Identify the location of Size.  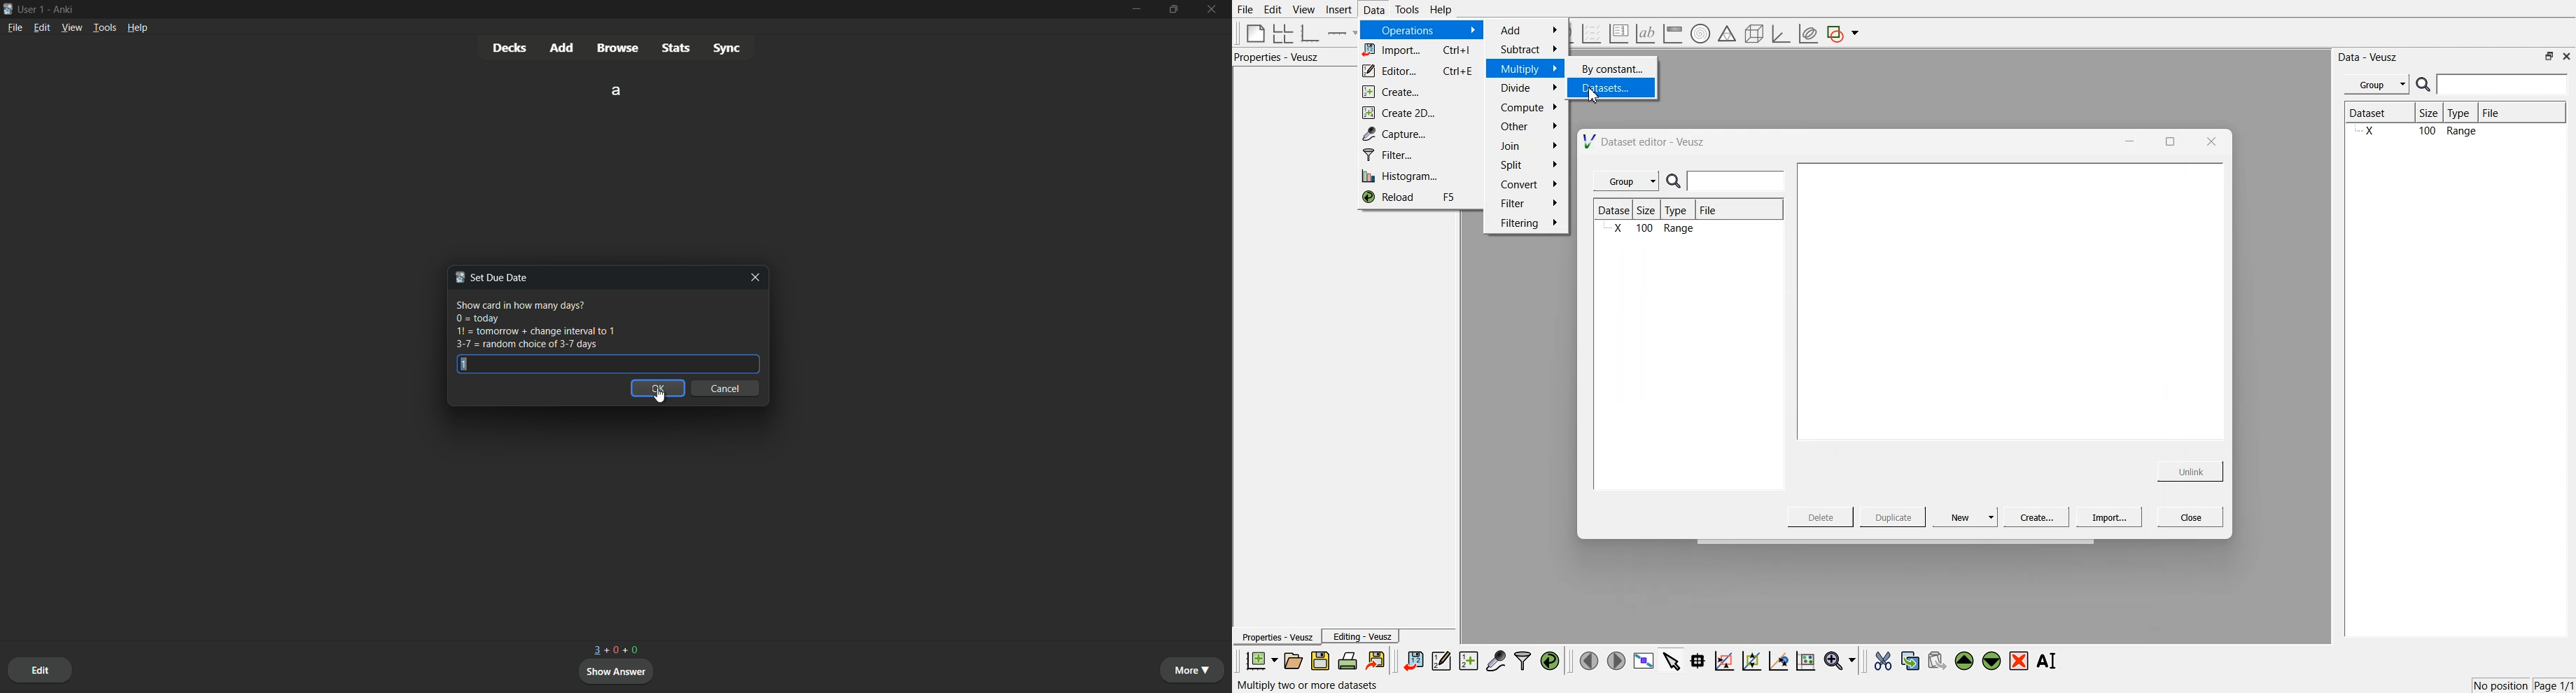
(1651, 211).